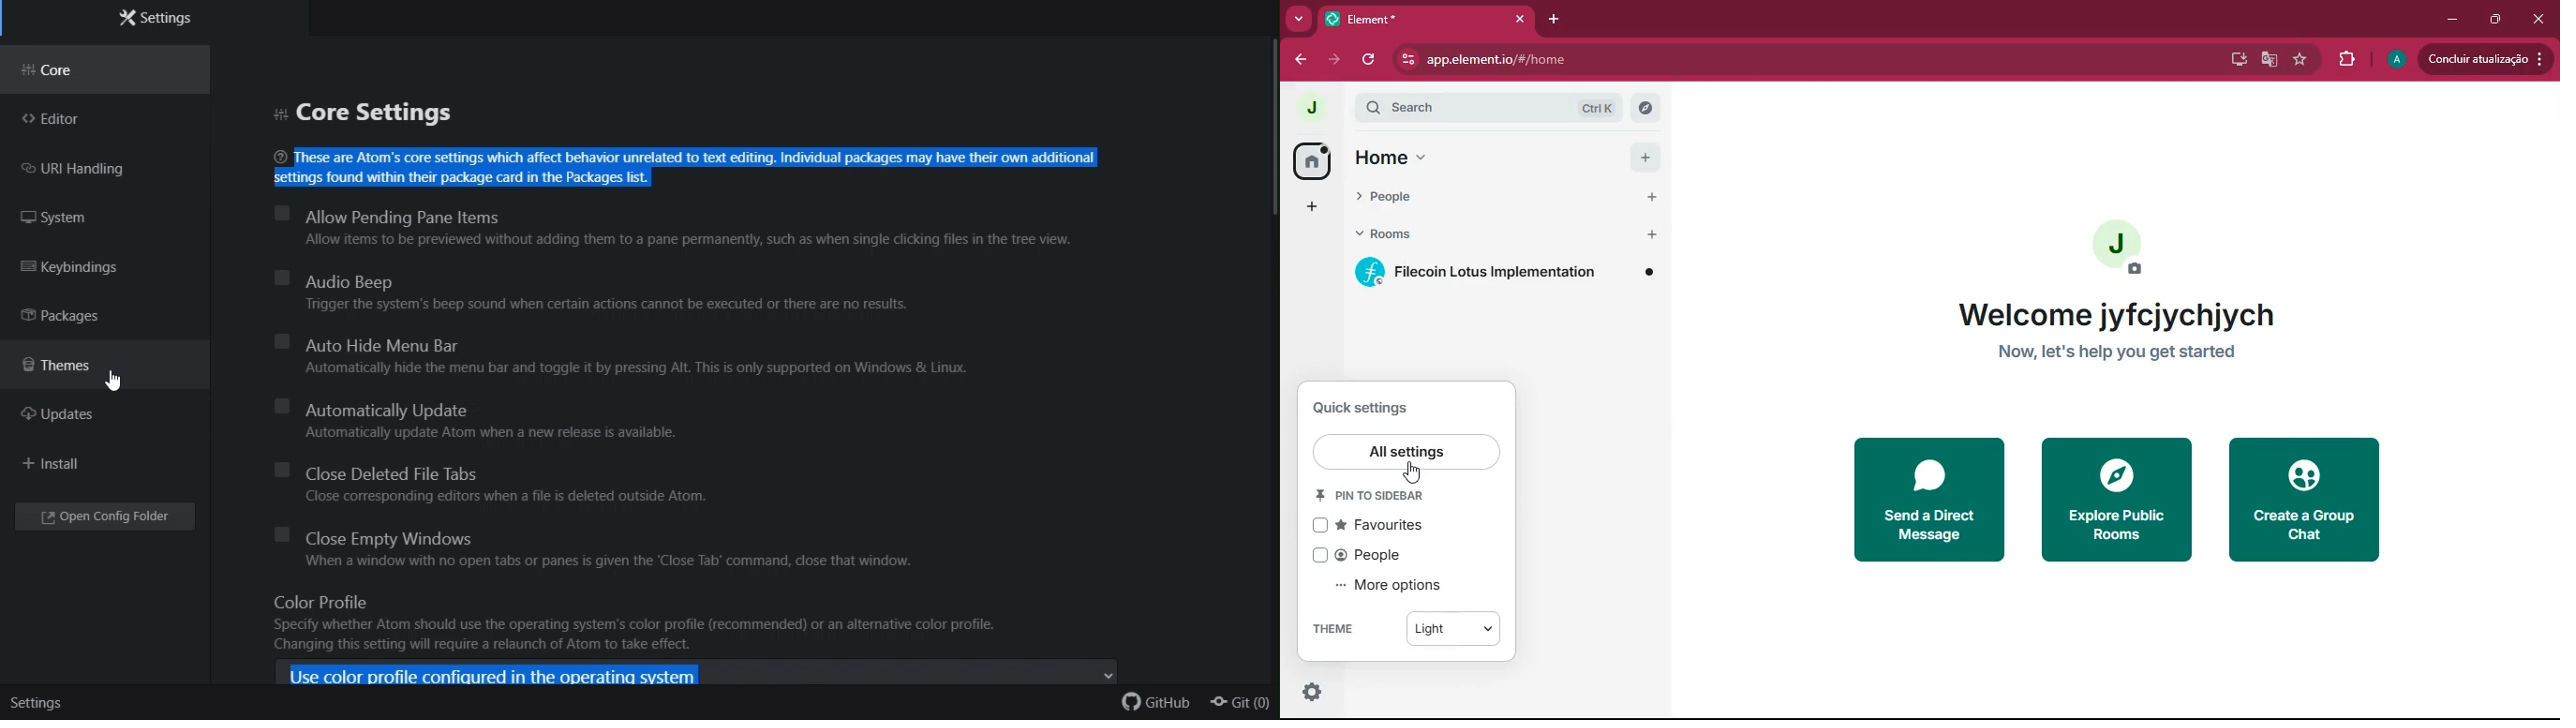  I want to click on send a direct message, so click(1927, 500).